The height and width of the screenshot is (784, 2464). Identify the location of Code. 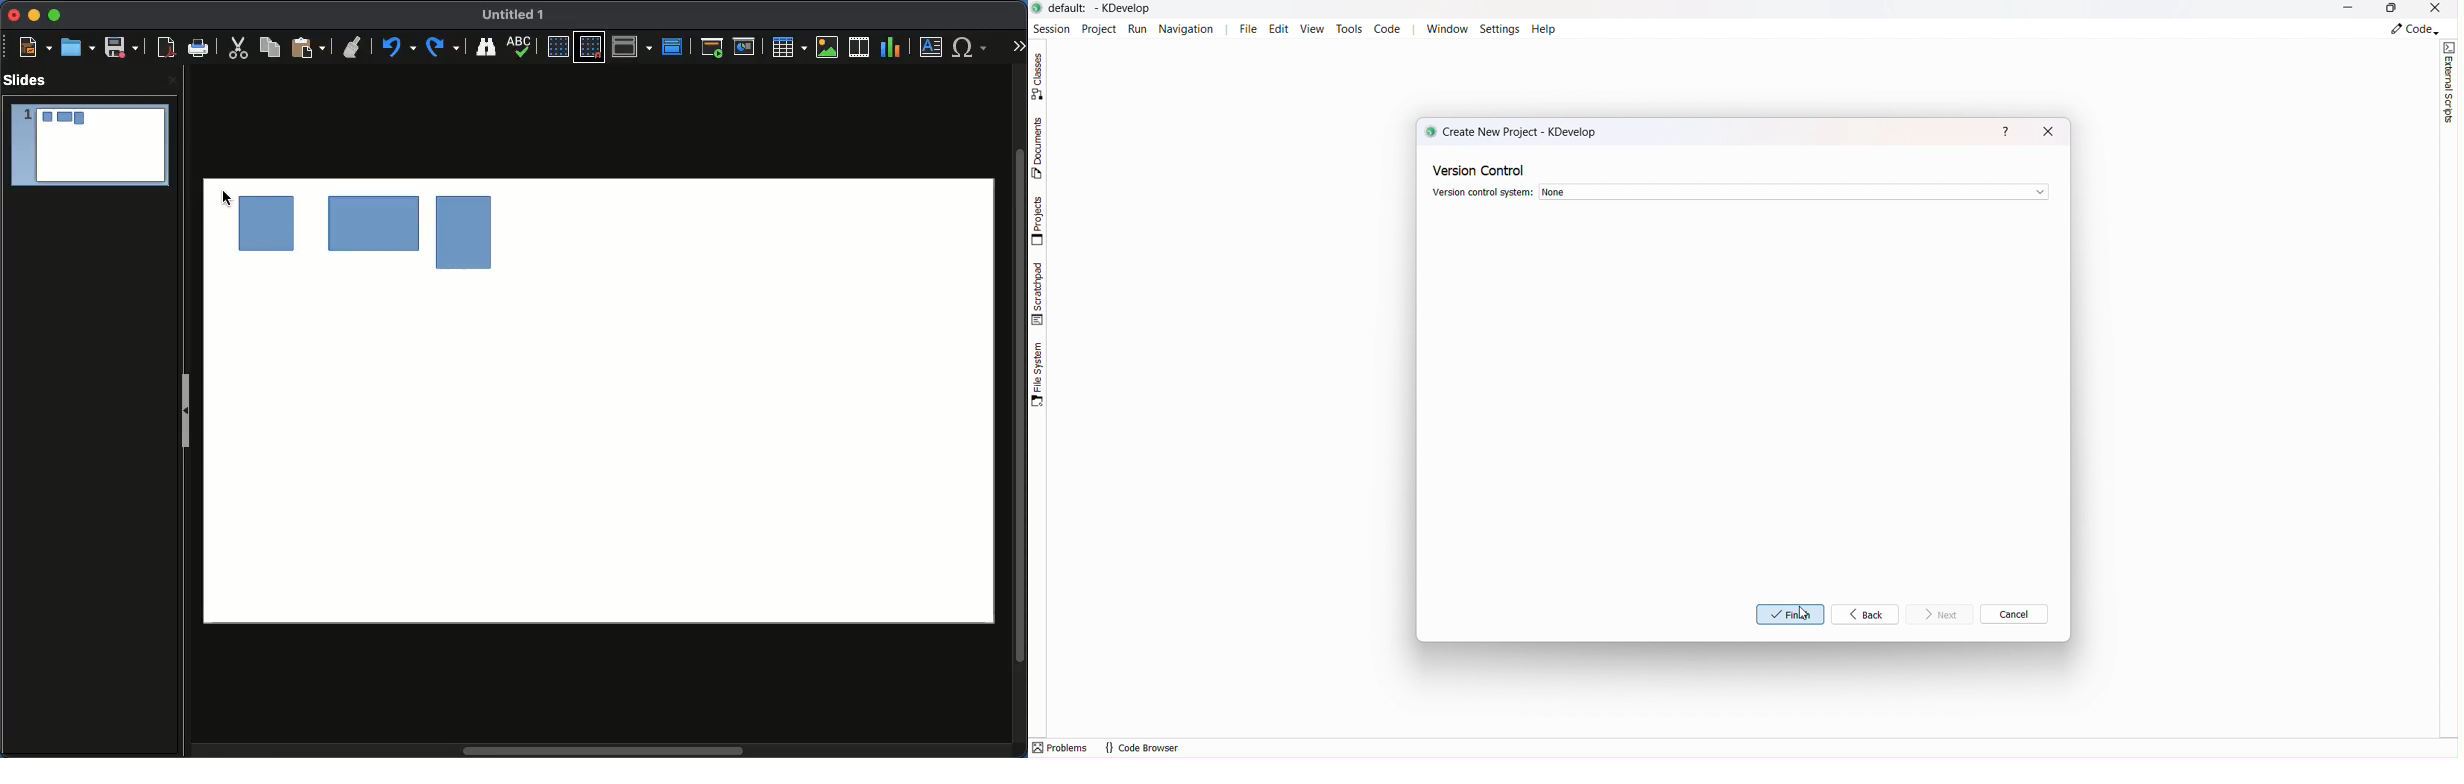
(2414, 30).